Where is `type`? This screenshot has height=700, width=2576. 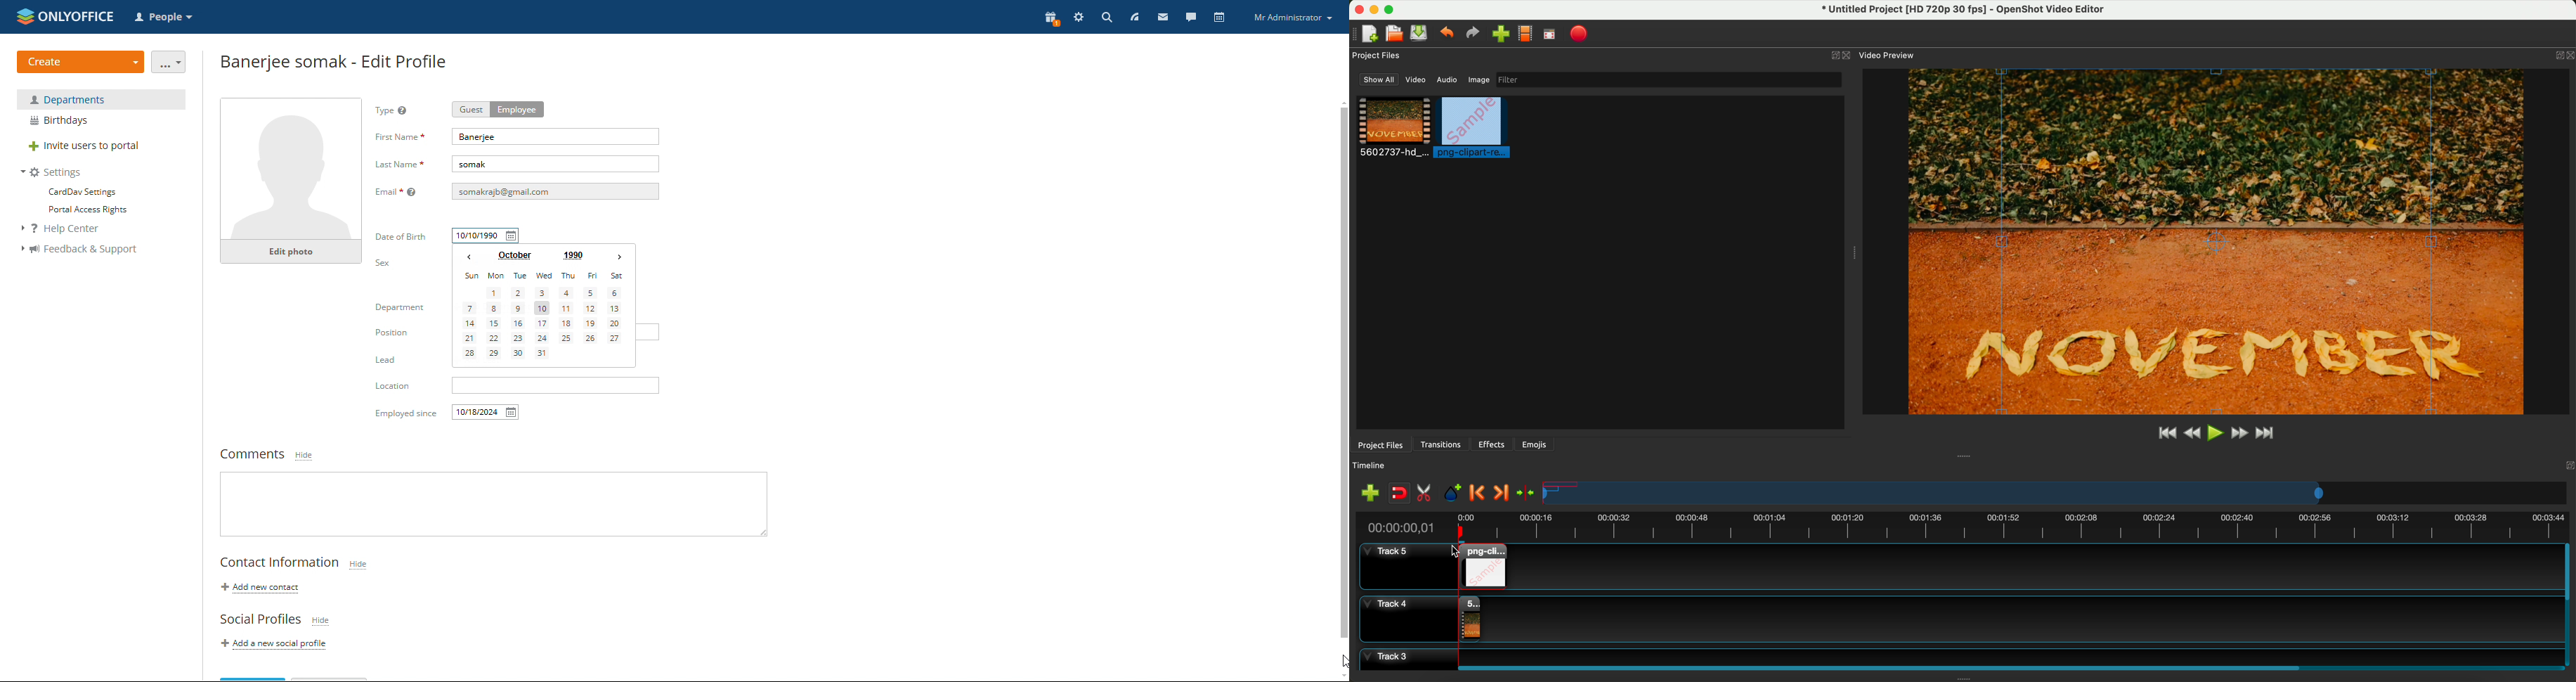 type is located at coordinates (396, 112).